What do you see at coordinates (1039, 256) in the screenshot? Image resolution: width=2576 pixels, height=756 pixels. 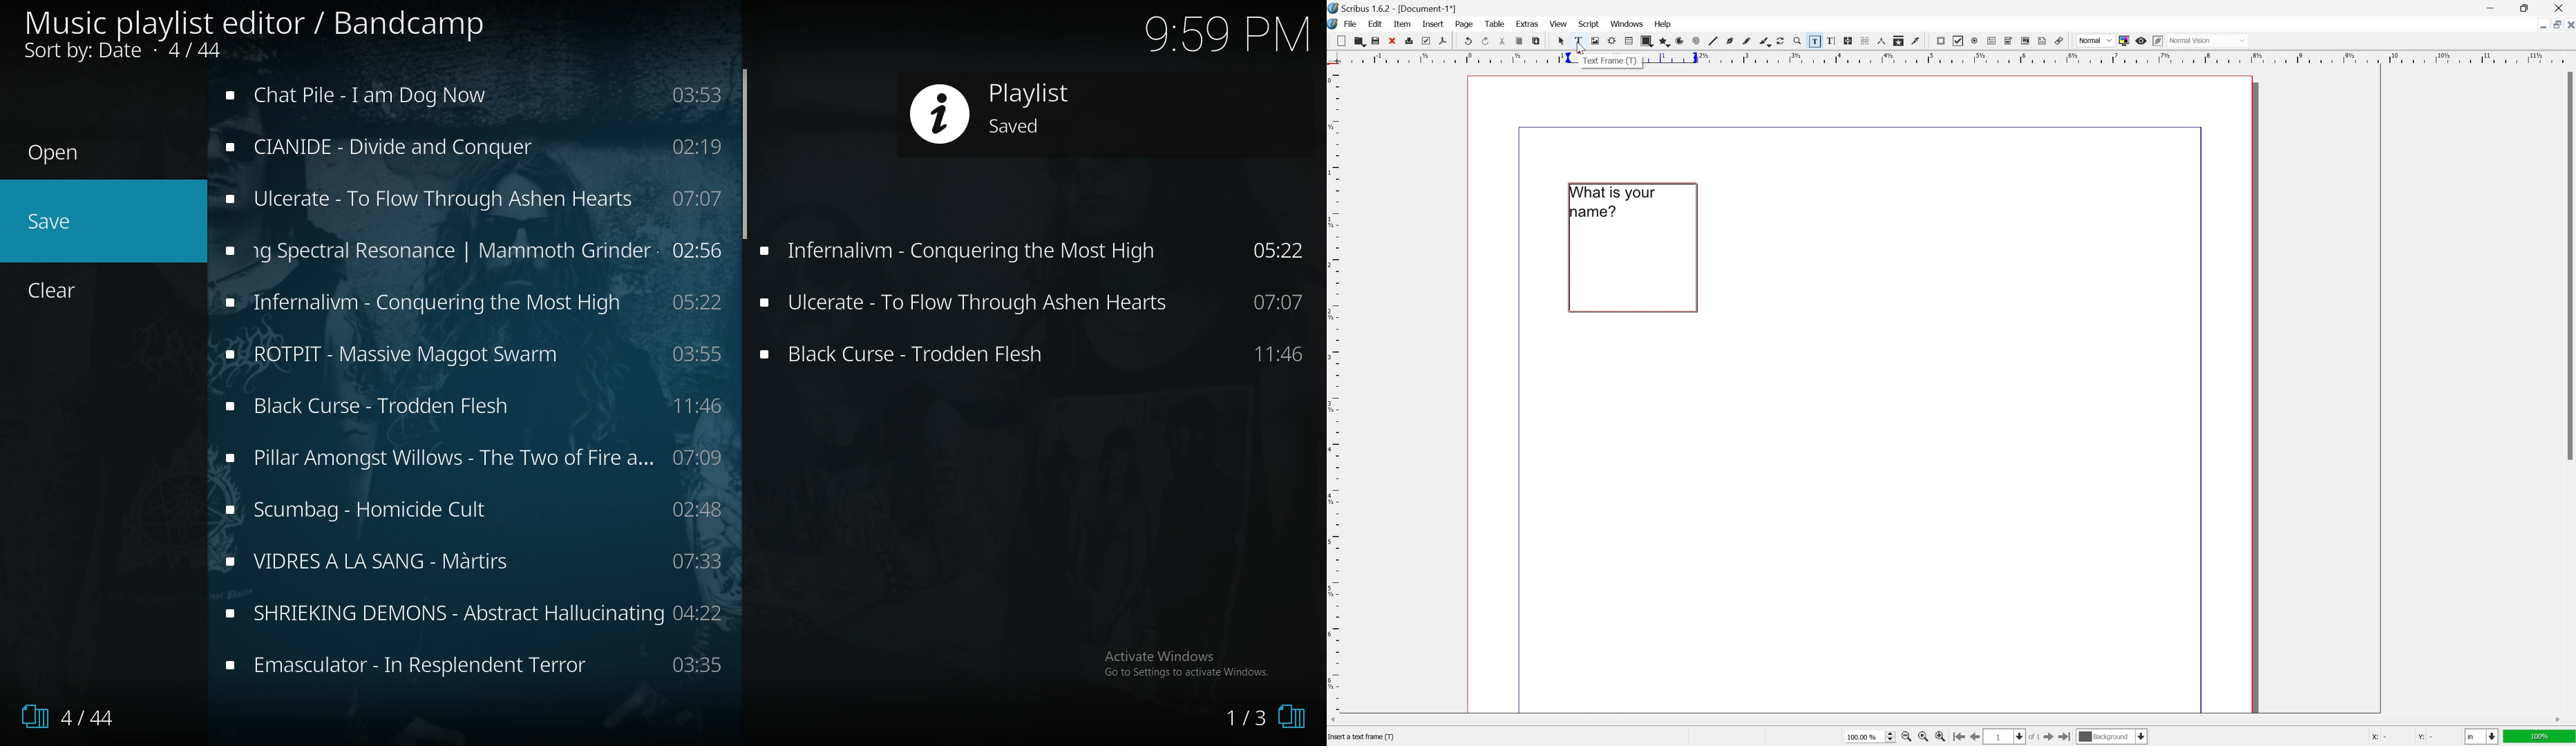 I see `Infernalivm - Conquering the Most High 05:22` at bounding box center [1039, 256].